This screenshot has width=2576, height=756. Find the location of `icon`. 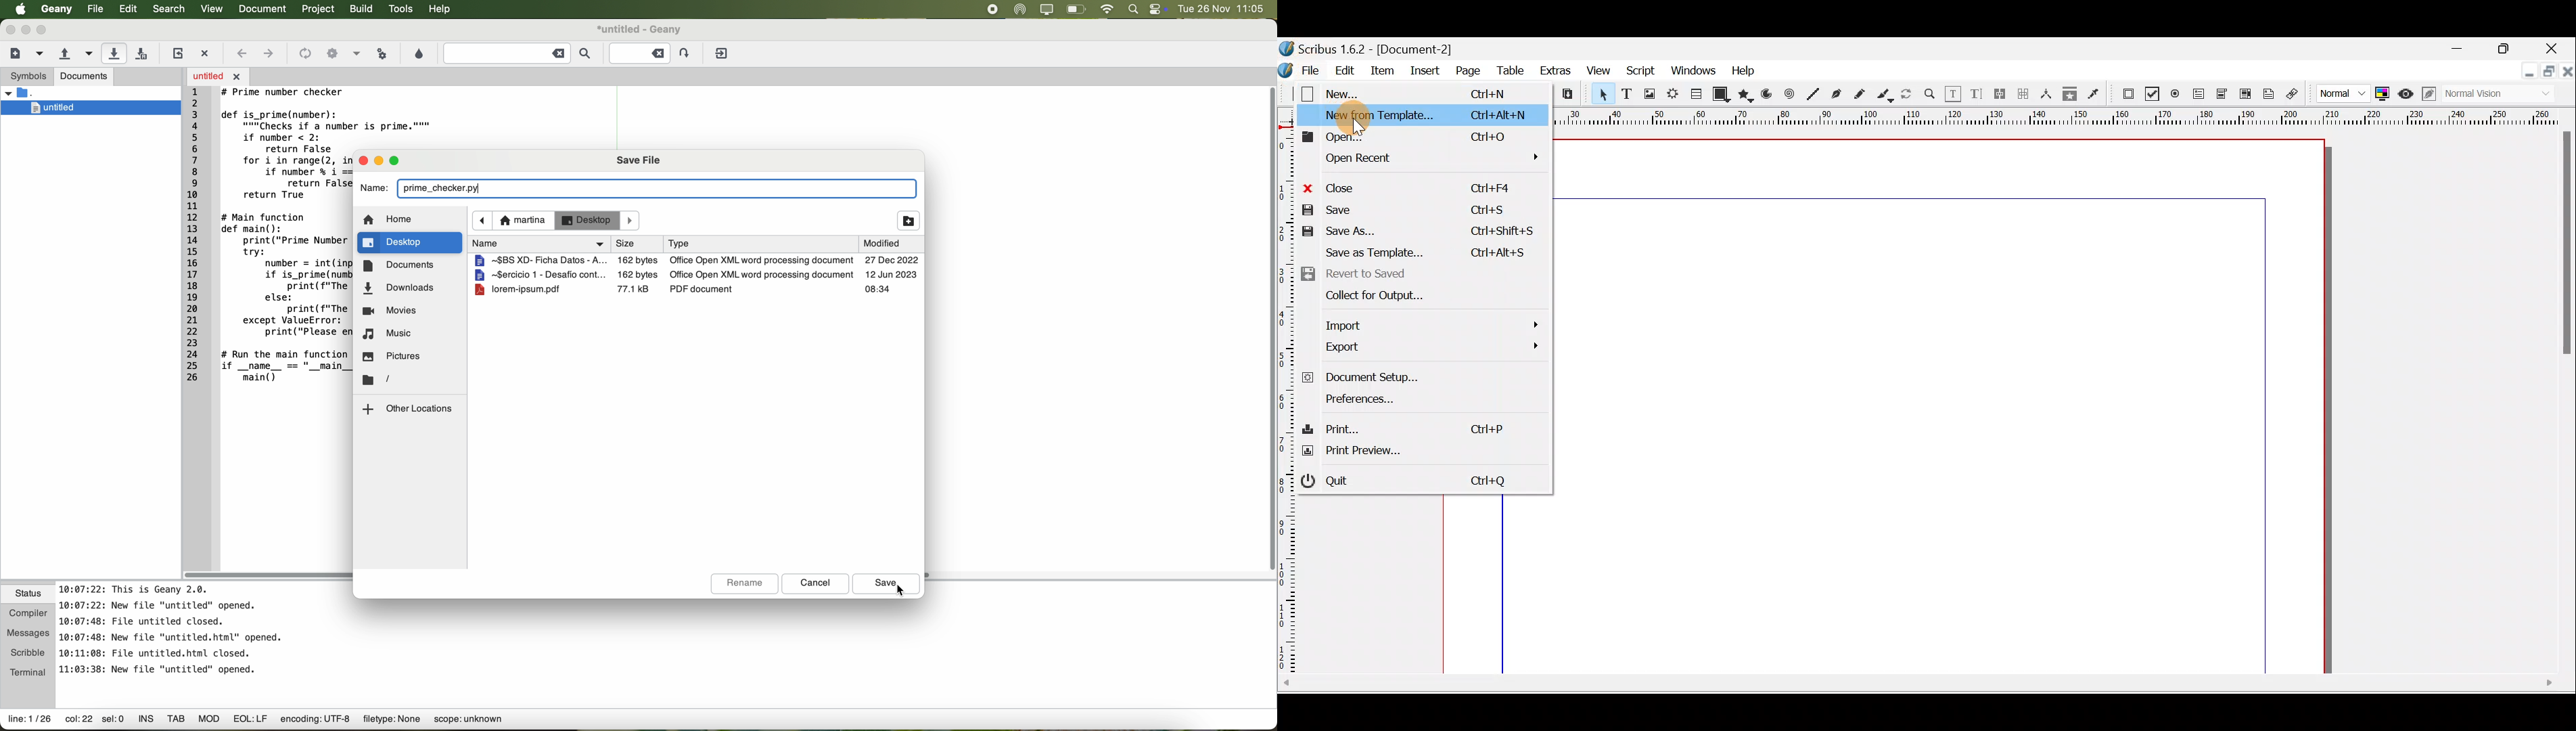

icon is located at coordinates (506, 221).